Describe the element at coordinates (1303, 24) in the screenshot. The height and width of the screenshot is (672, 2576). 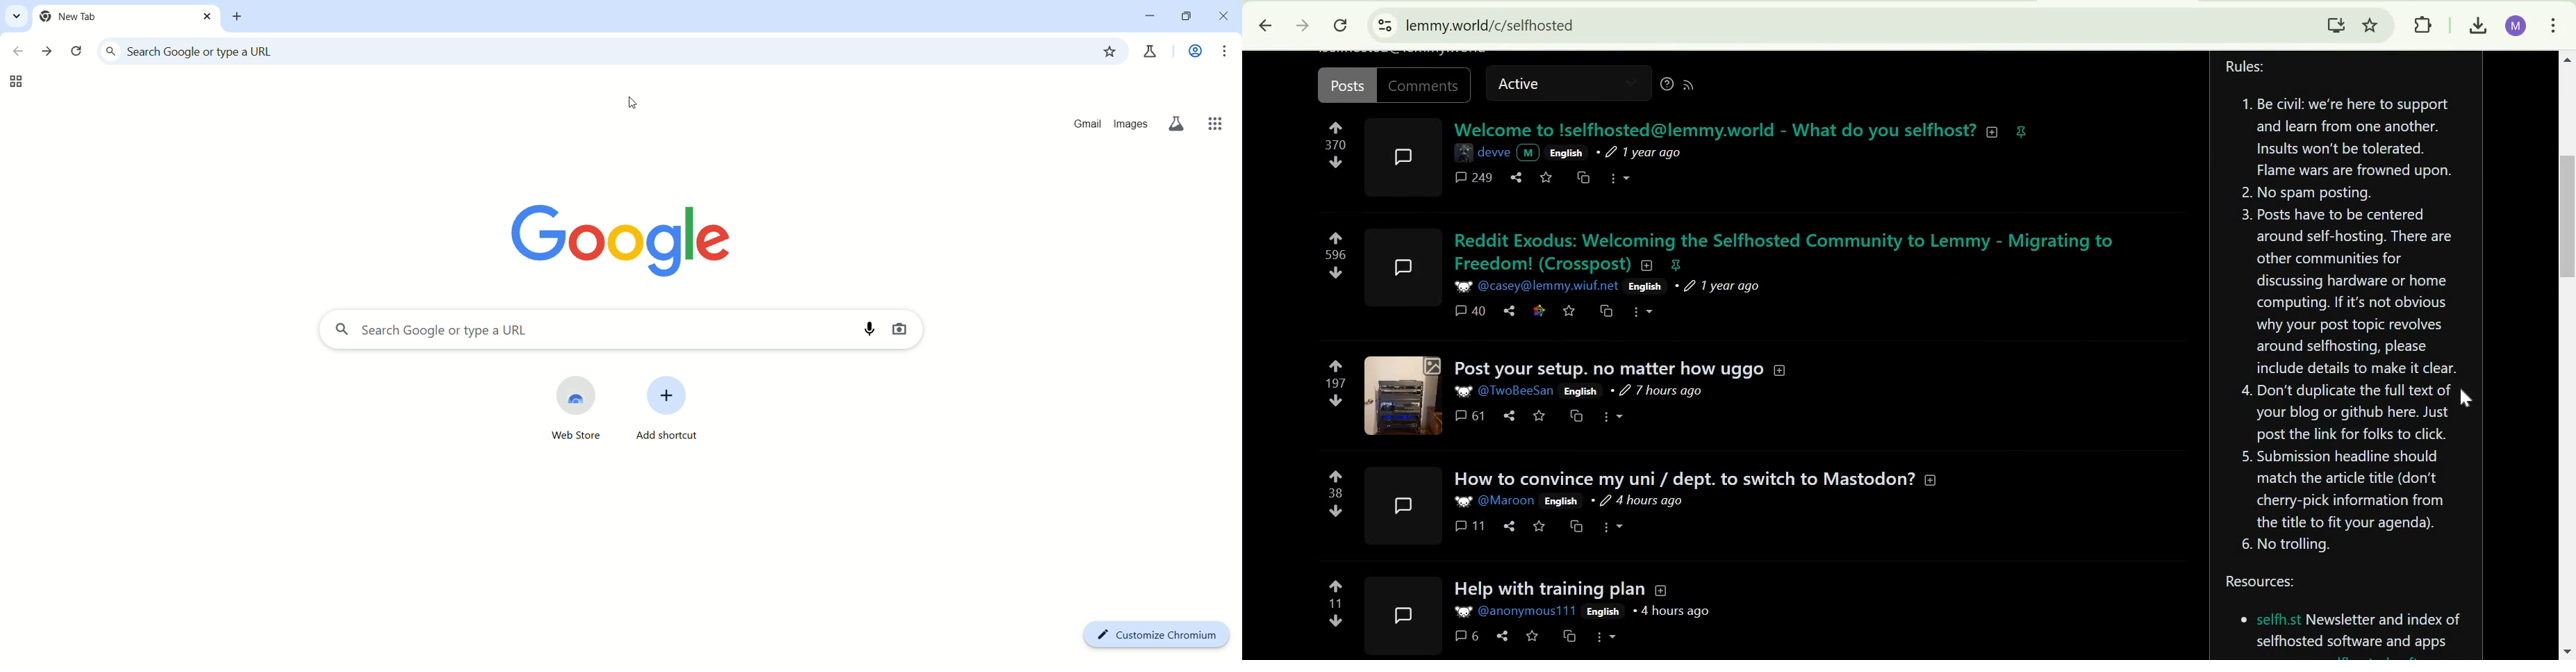
I see `Click ti go forward, hold to see history` at that location.